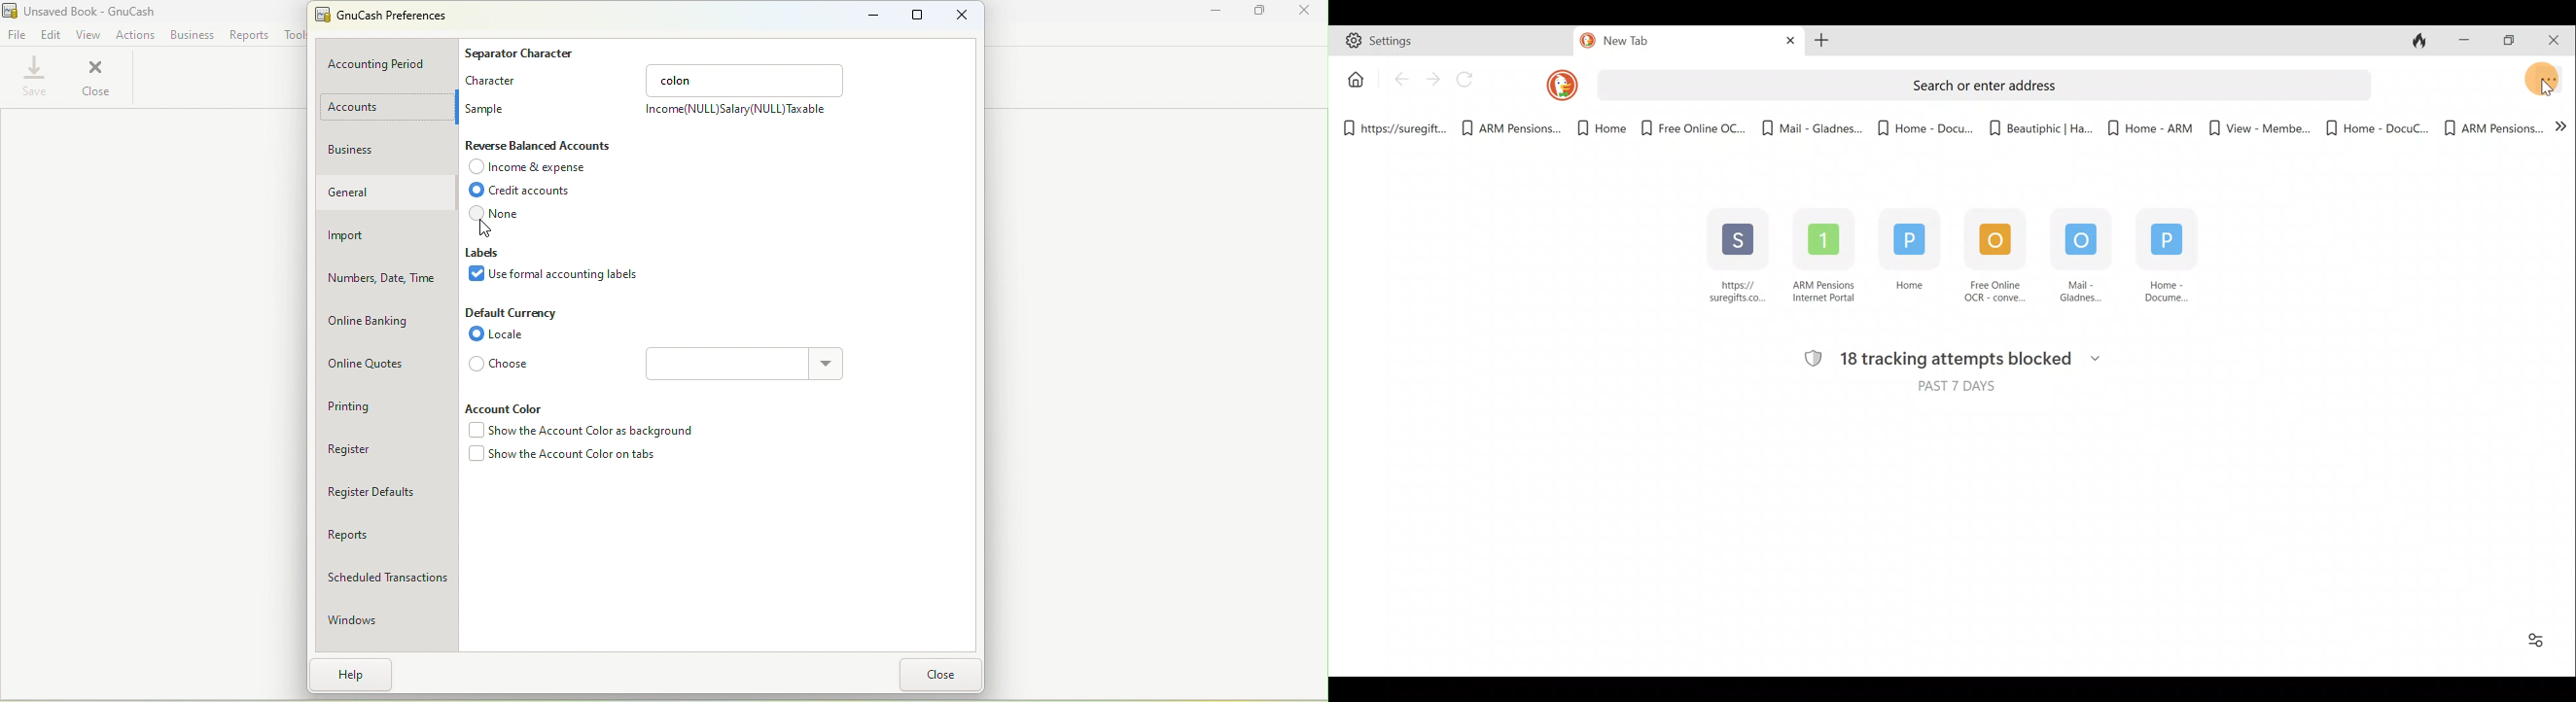 The width and height of the screenshot is (2576, 728). Describe the element at coordinates (1471, 80) in the screenshot. I see `Reload` at that location.